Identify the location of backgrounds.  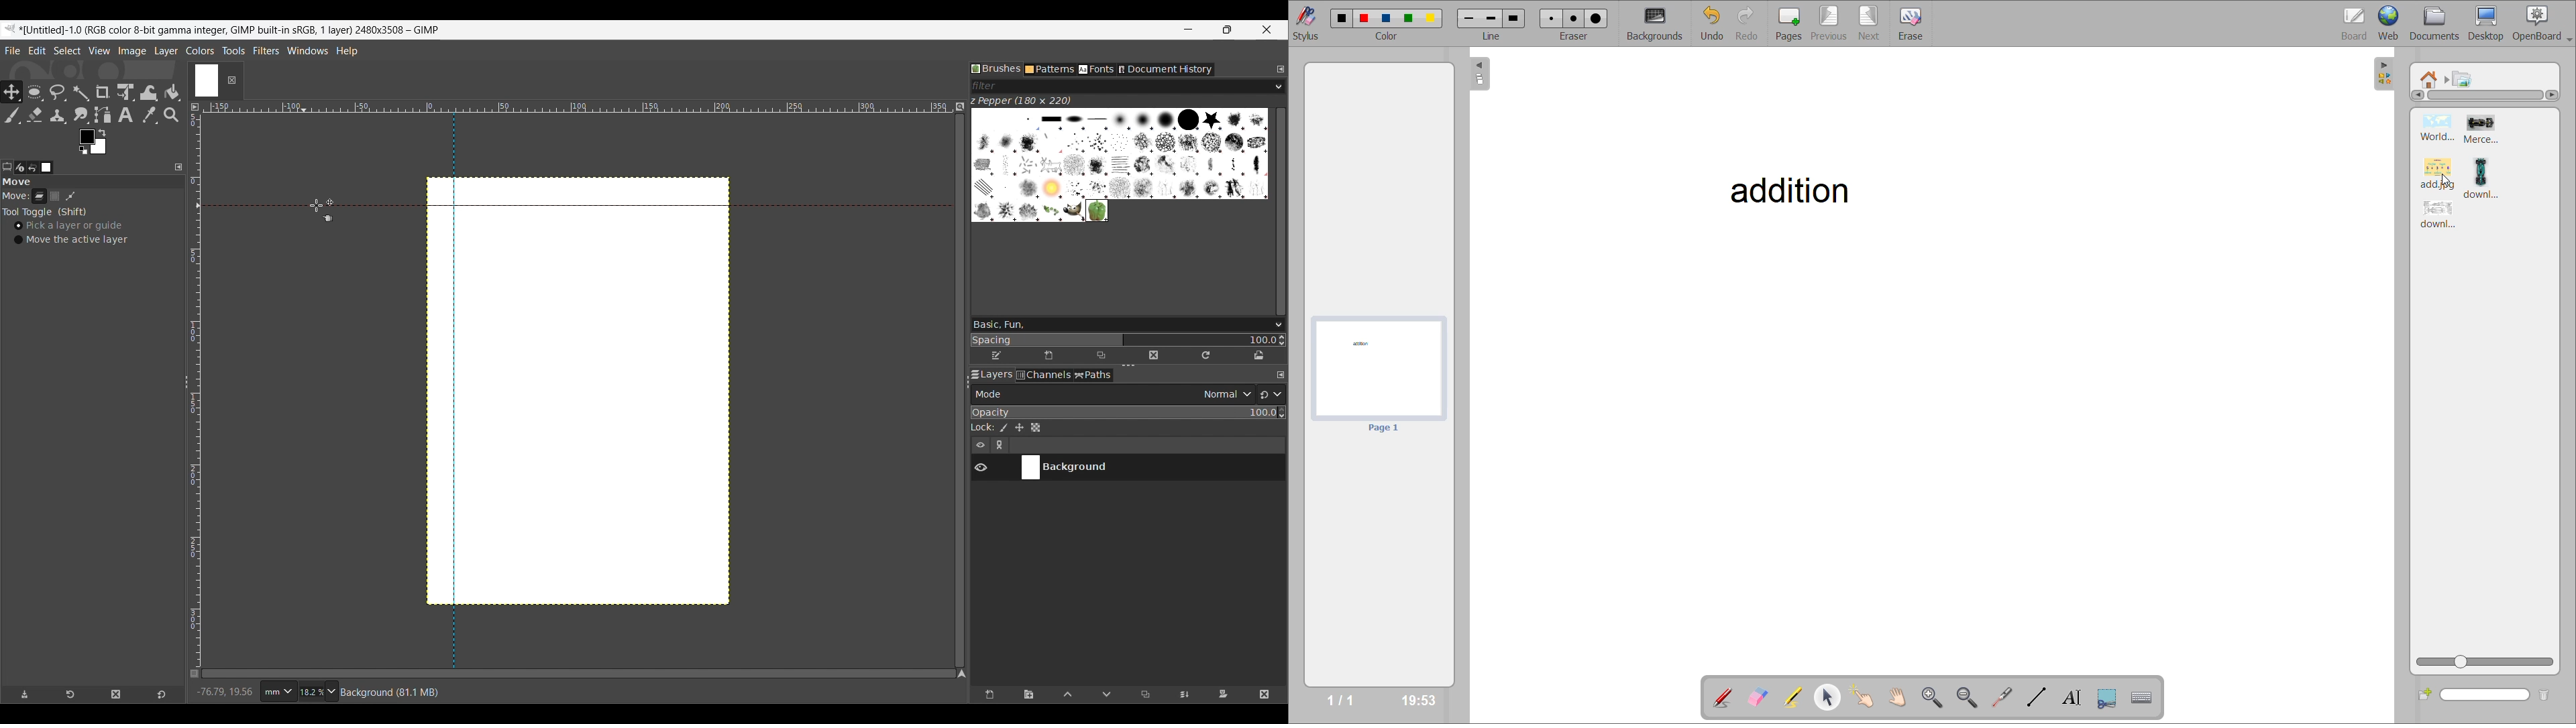
(1660, 23).